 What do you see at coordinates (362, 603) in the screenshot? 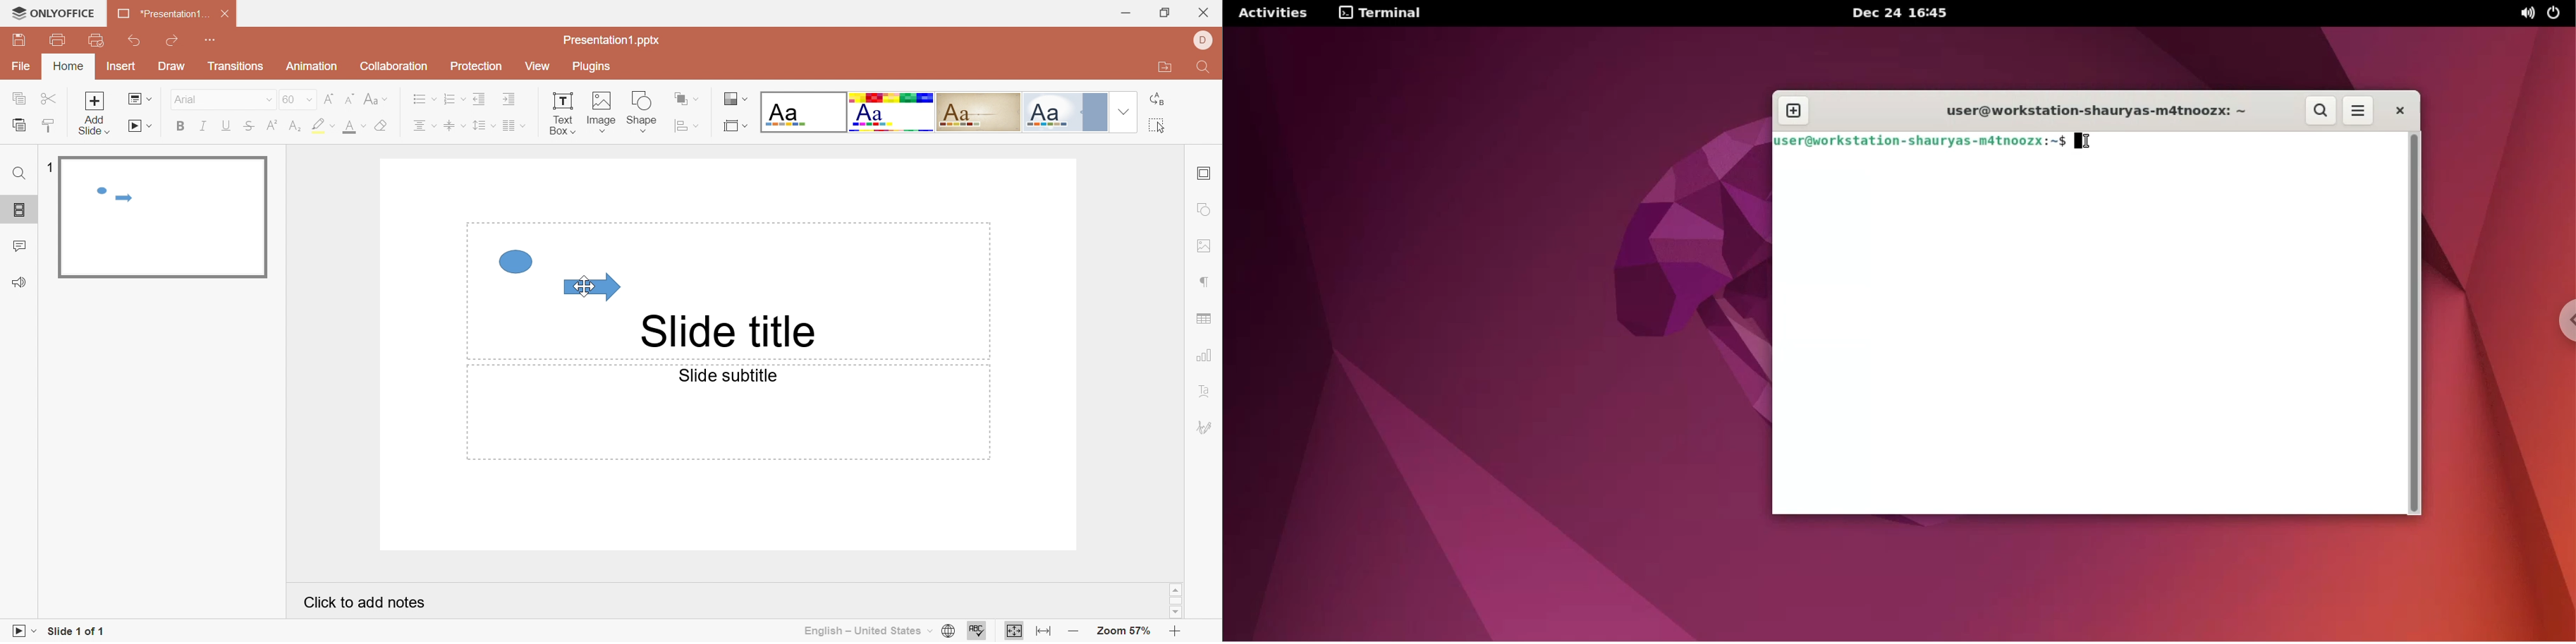
I see `Click to add notes` at bounding box center [362, 603].